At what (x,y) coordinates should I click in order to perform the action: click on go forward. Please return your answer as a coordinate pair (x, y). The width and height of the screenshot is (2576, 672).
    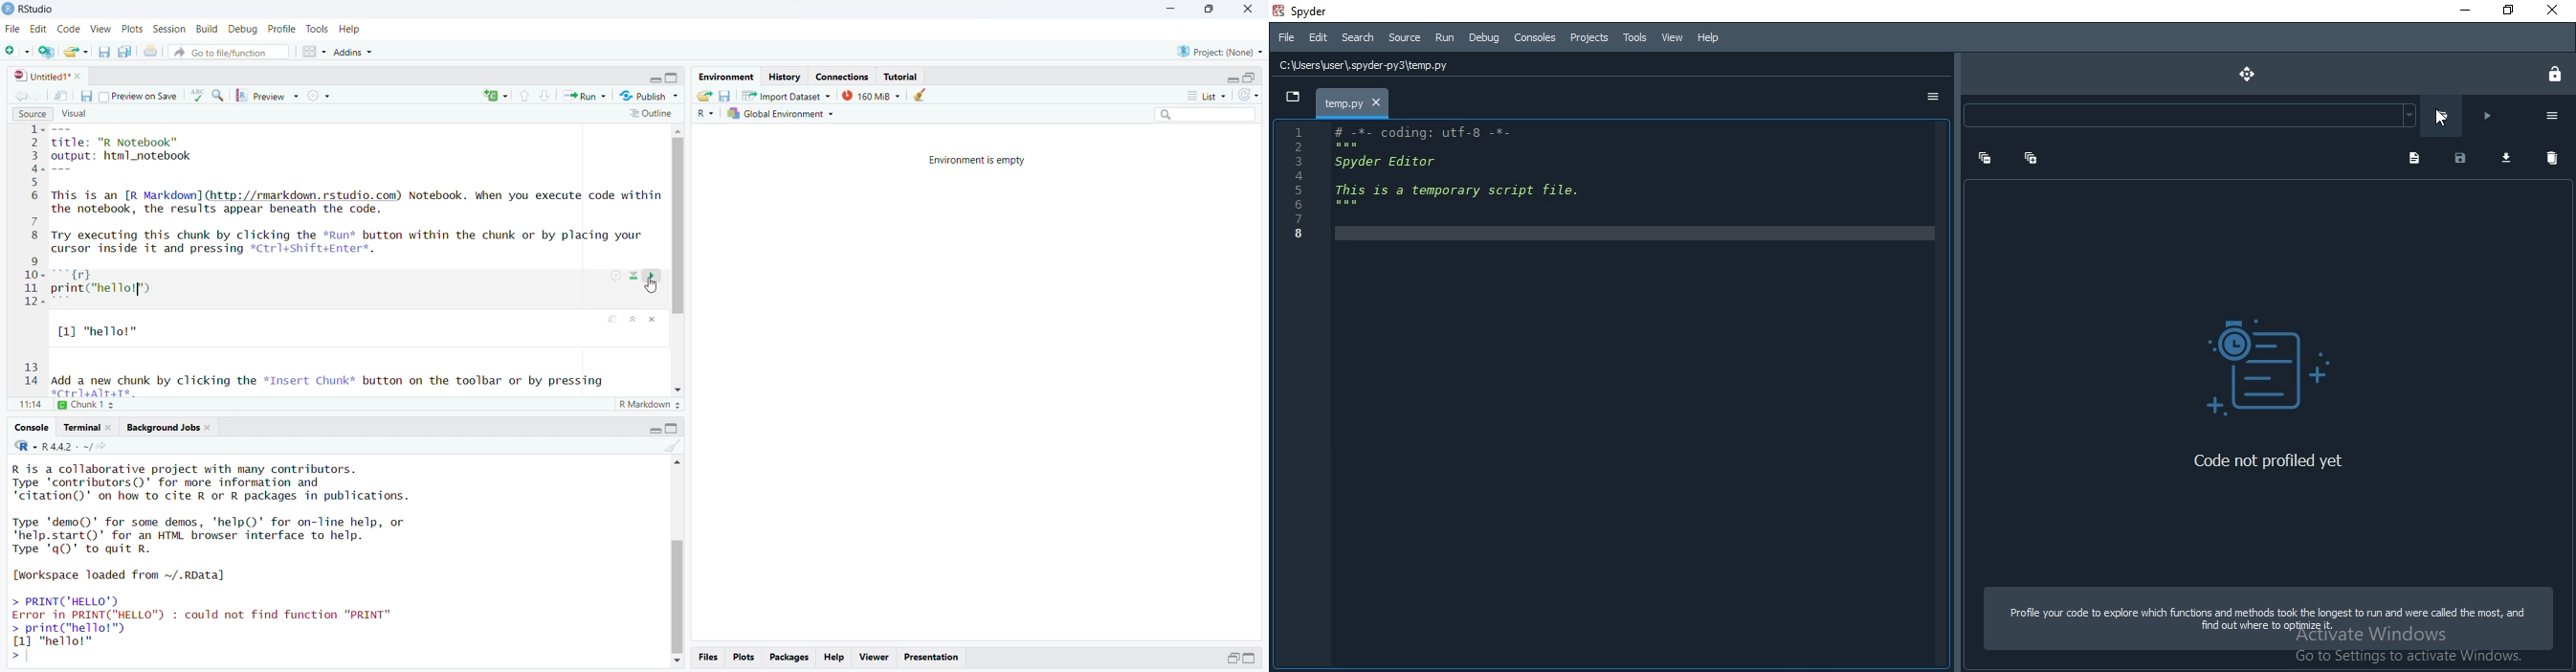
    Looking at the image, I should click on (39, 95).